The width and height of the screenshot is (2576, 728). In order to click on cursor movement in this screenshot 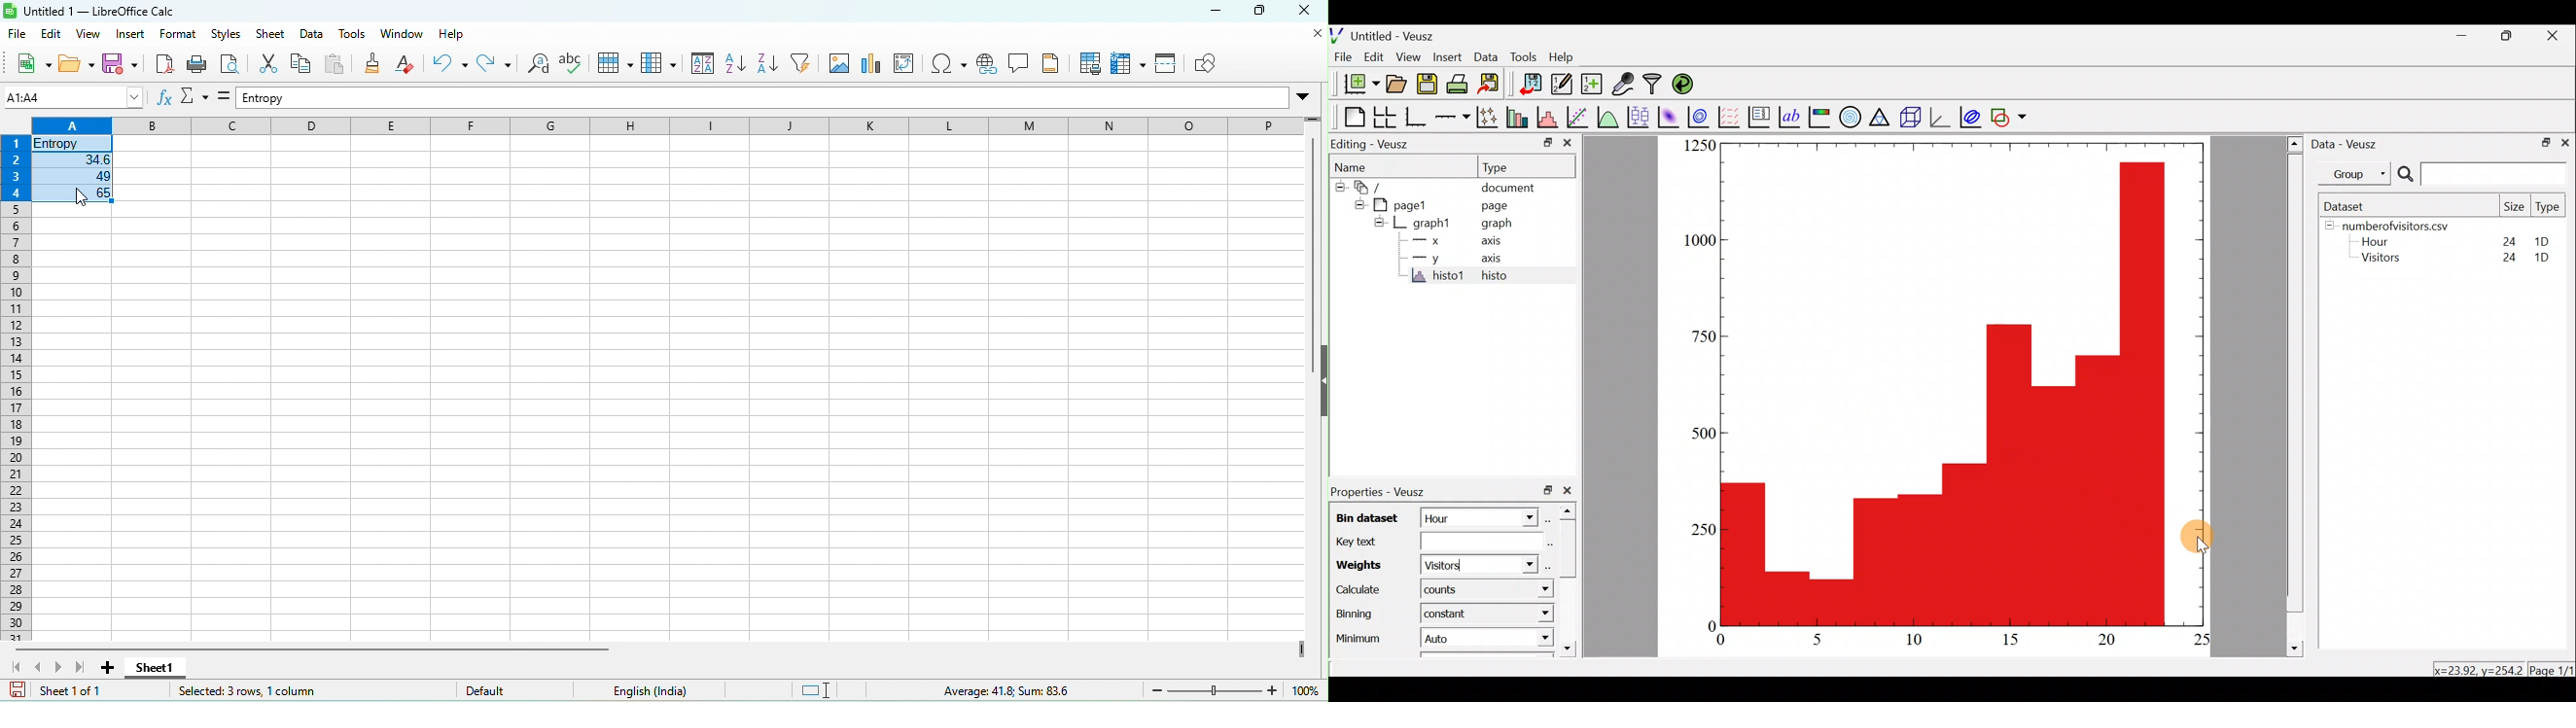, I will do `click(80, 198)`.